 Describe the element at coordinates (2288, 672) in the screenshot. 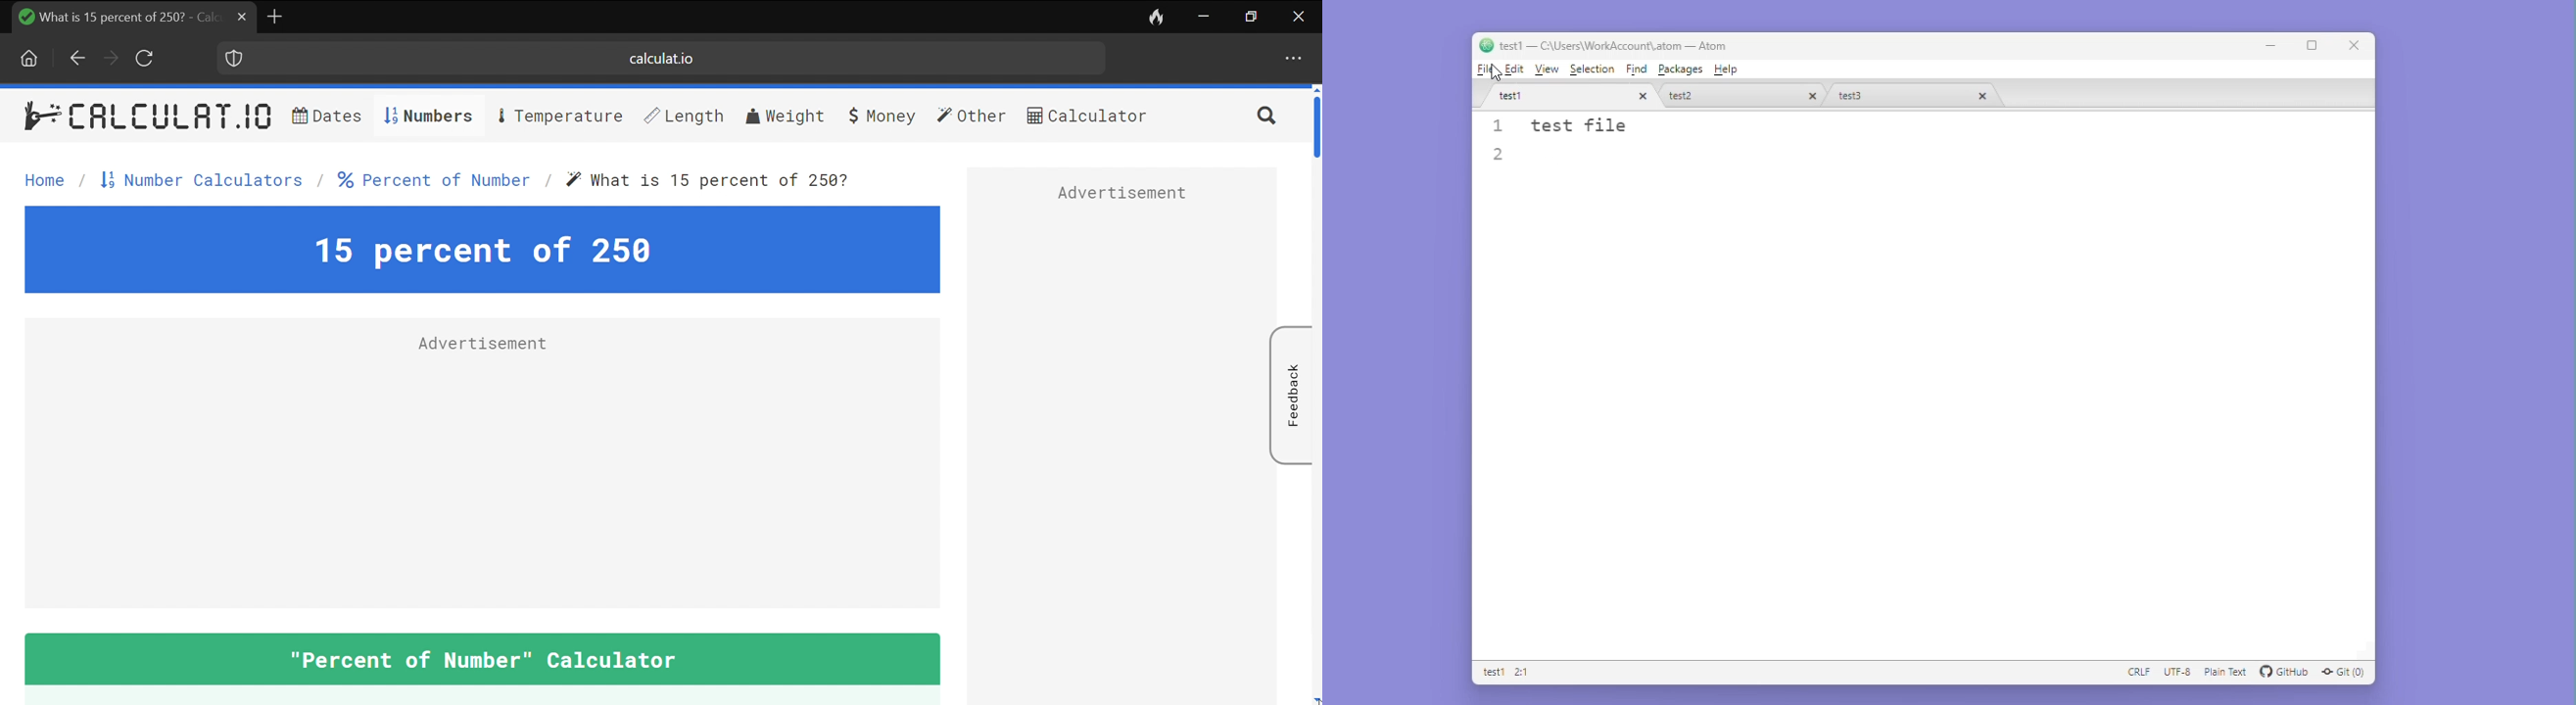

I see `github` at that location.